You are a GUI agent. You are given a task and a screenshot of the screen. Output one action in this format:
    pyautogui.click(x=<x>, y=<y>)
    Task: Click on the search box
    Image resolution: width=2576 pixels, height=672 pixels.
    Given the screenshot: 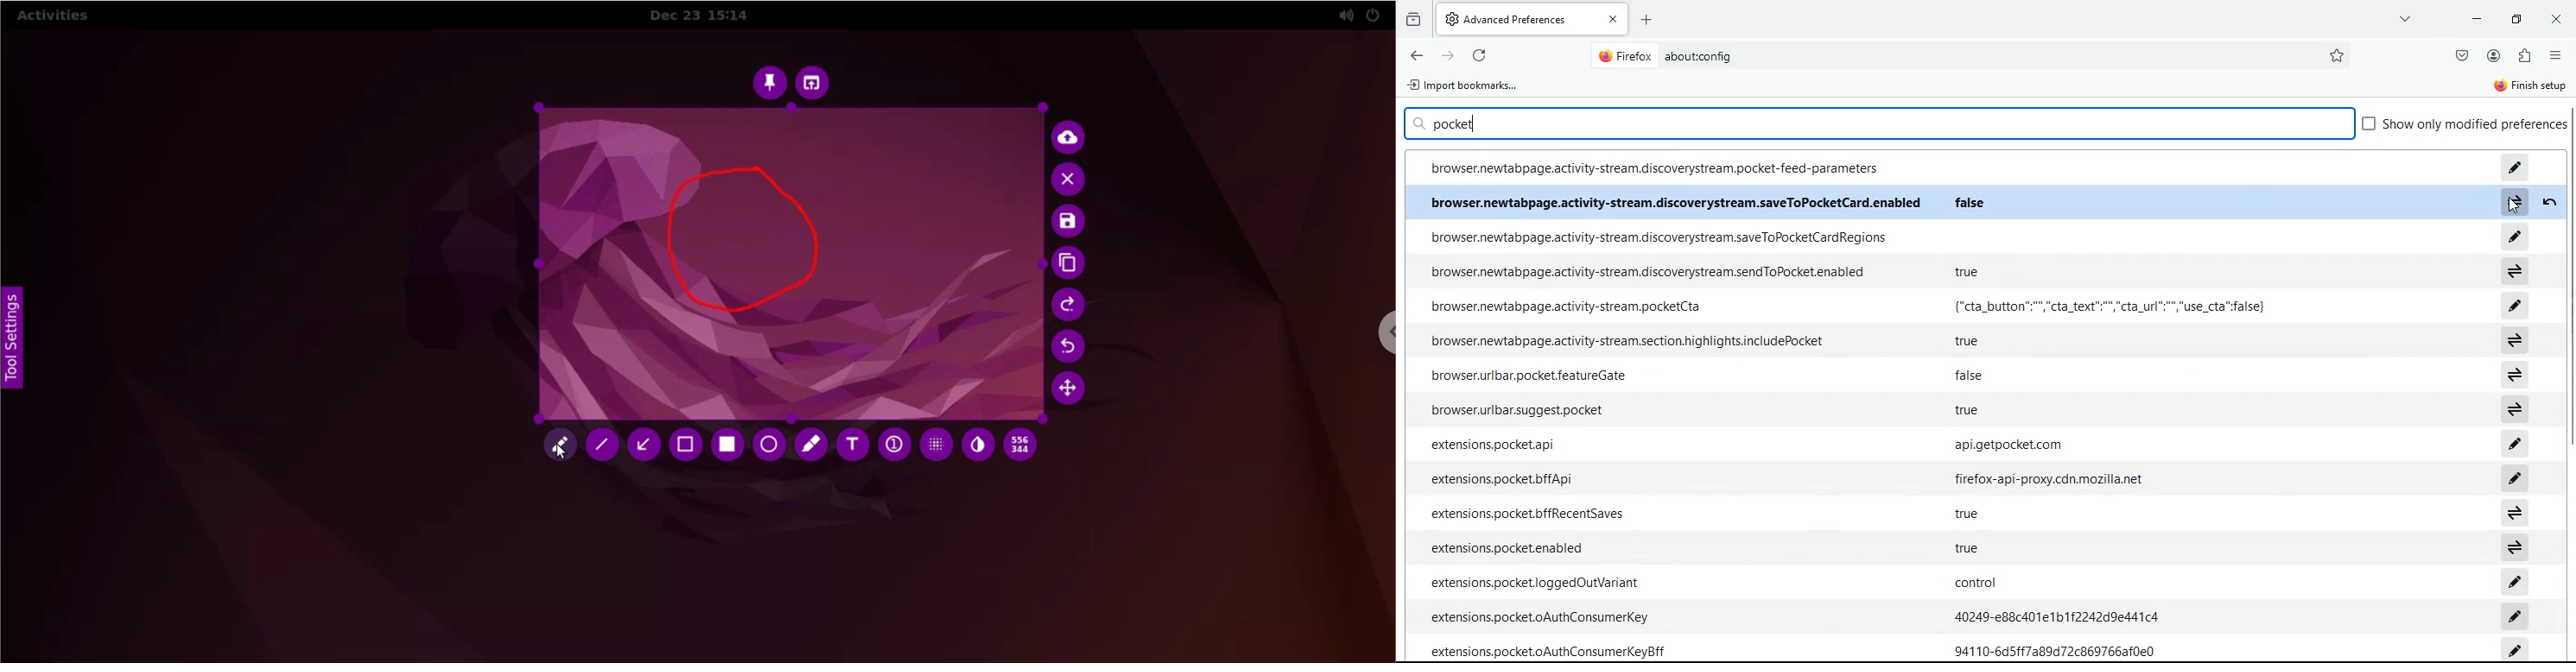 What is the action you would take?
    pyautogui.click(x=1880, y=123)
    